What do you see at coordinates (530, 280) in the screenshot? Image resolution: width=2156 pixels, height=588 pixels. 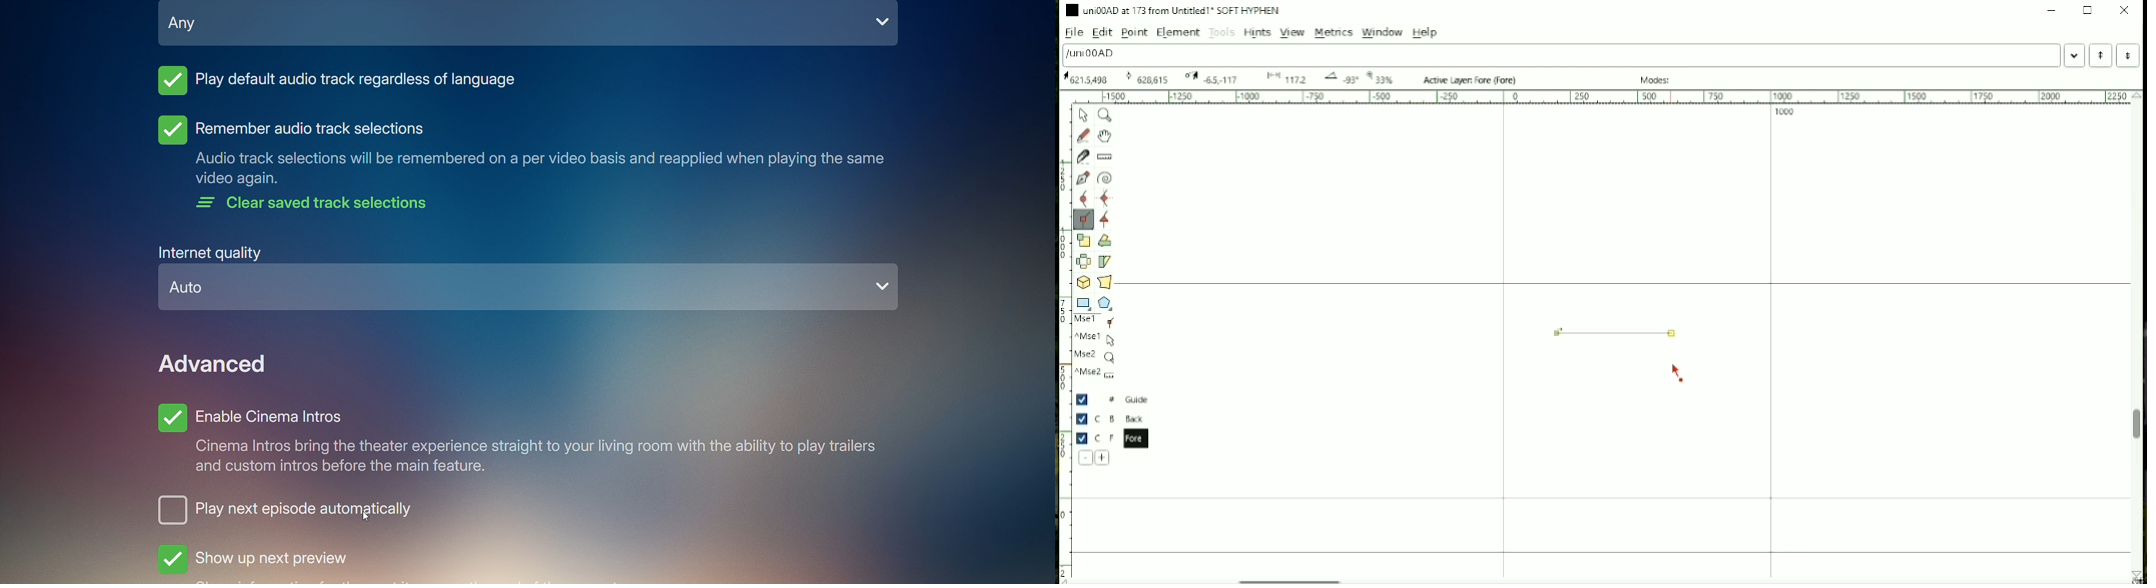 I see `Internet Quality - Auto` at bounding box center [530, 280].